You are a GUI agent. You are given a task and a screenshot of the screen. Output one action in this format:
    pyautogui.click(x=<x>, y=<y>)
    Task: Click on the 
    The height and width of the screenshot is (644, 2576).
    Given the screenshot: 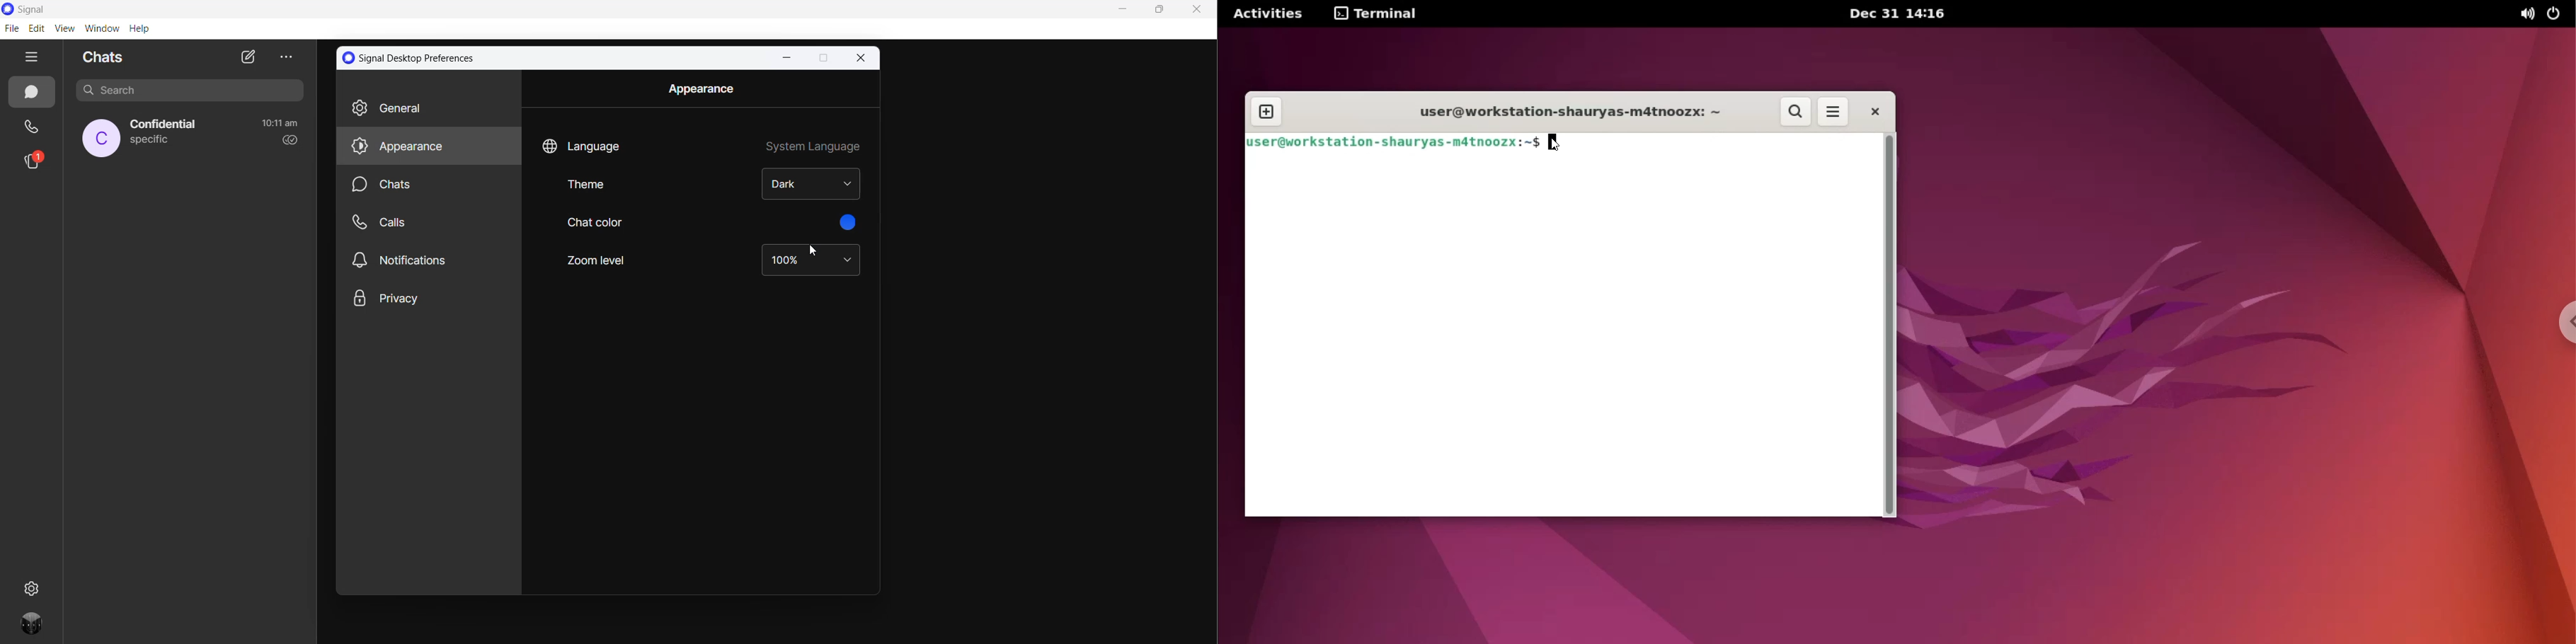 What is the action you would take?
    pyautogui.click(x=429, y=222)
    